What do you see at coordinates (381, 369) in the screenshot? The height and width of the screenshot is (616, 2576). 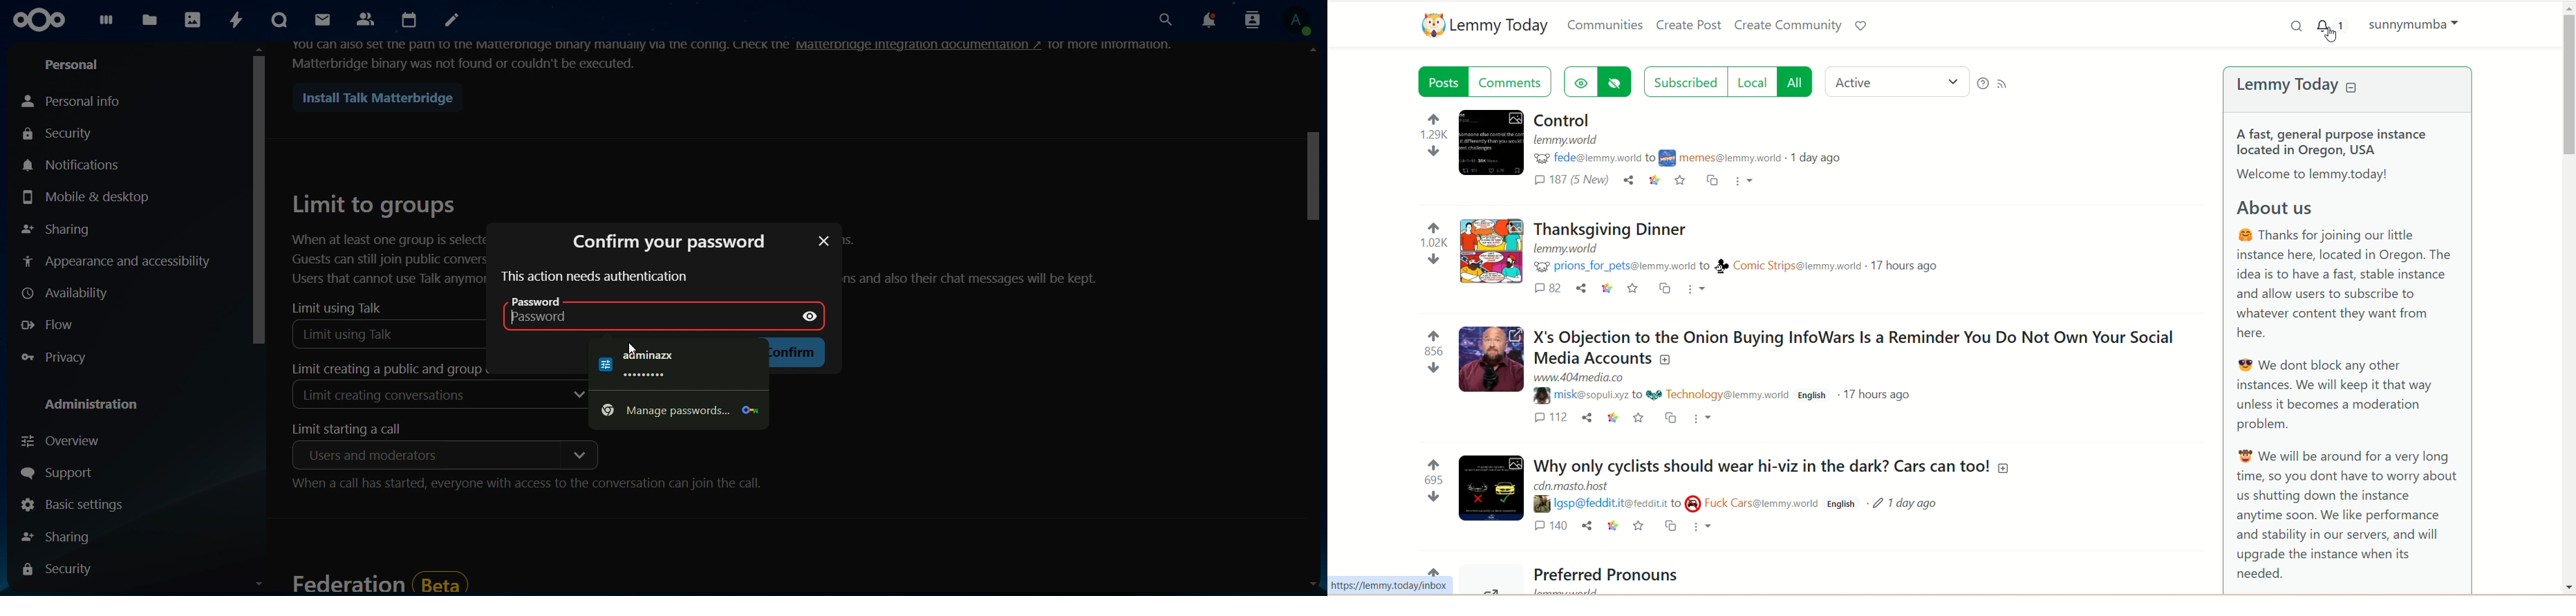 I see `limit creating a public and group conversation` at bounding box center [381, 369].